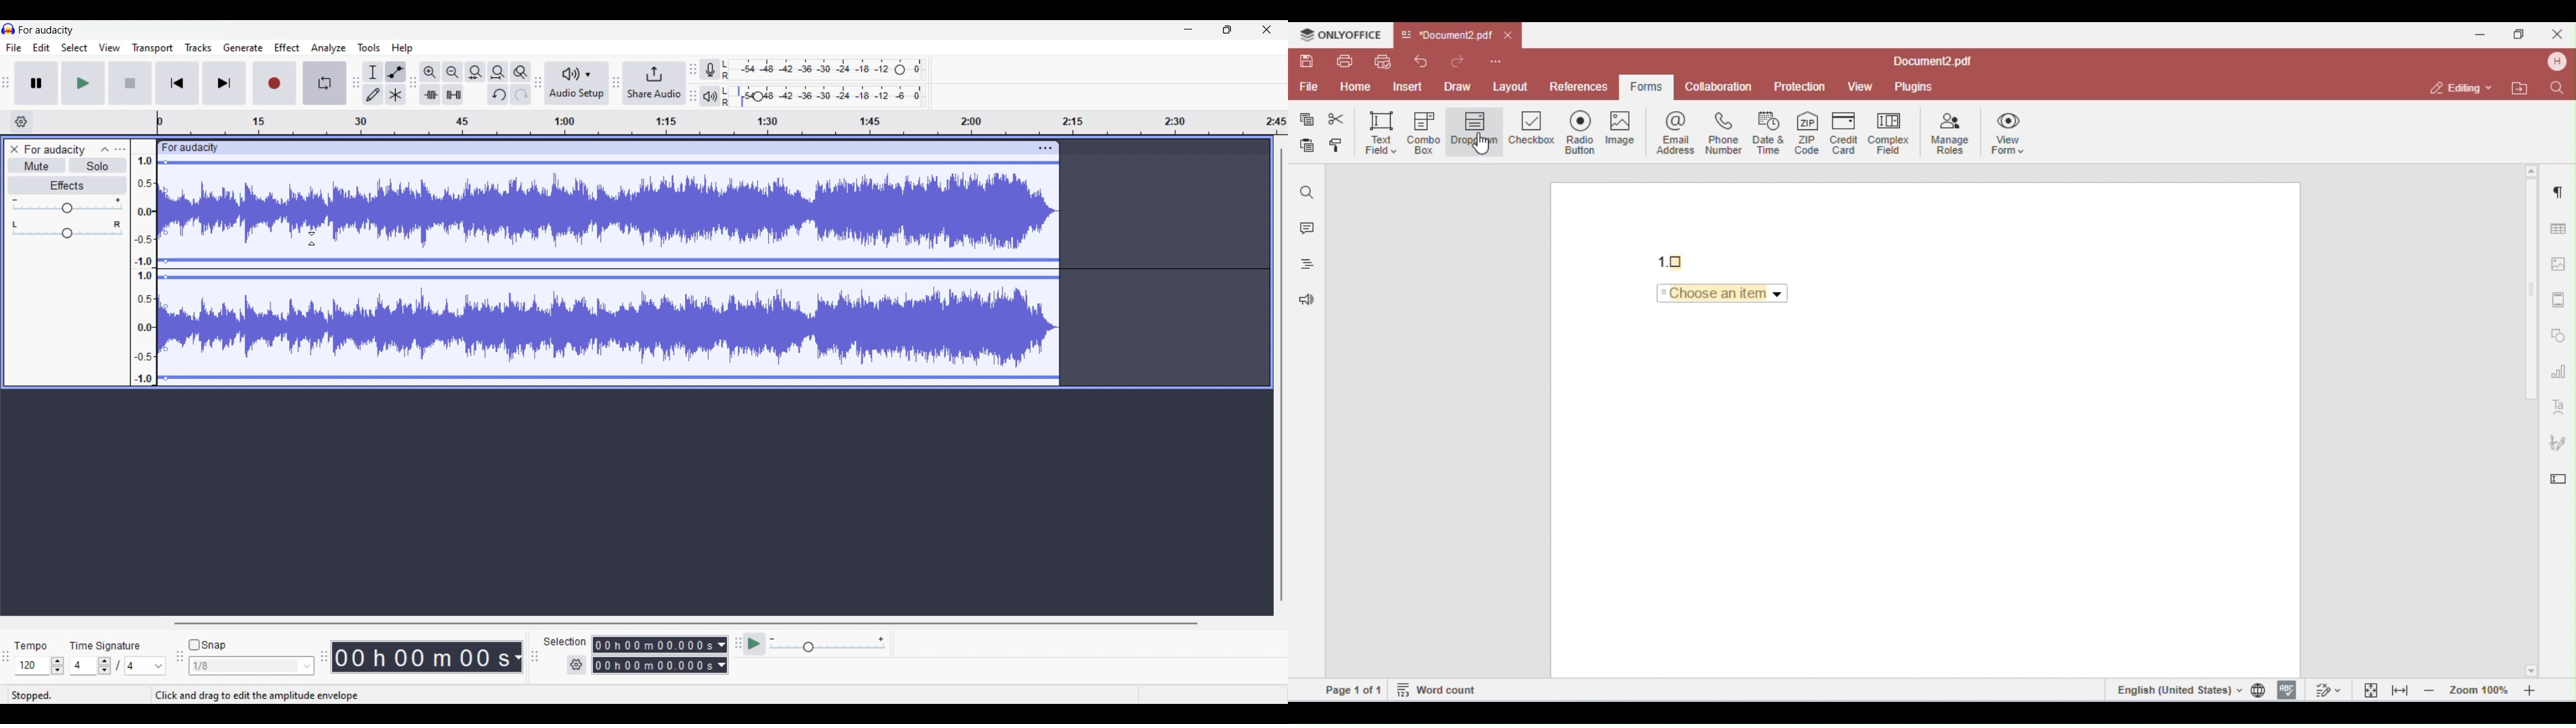 The height and width of the screenshot is (728, 2576). Describe the element at coordinates (402, 48) in the screenshot. I see `Help` at that location.